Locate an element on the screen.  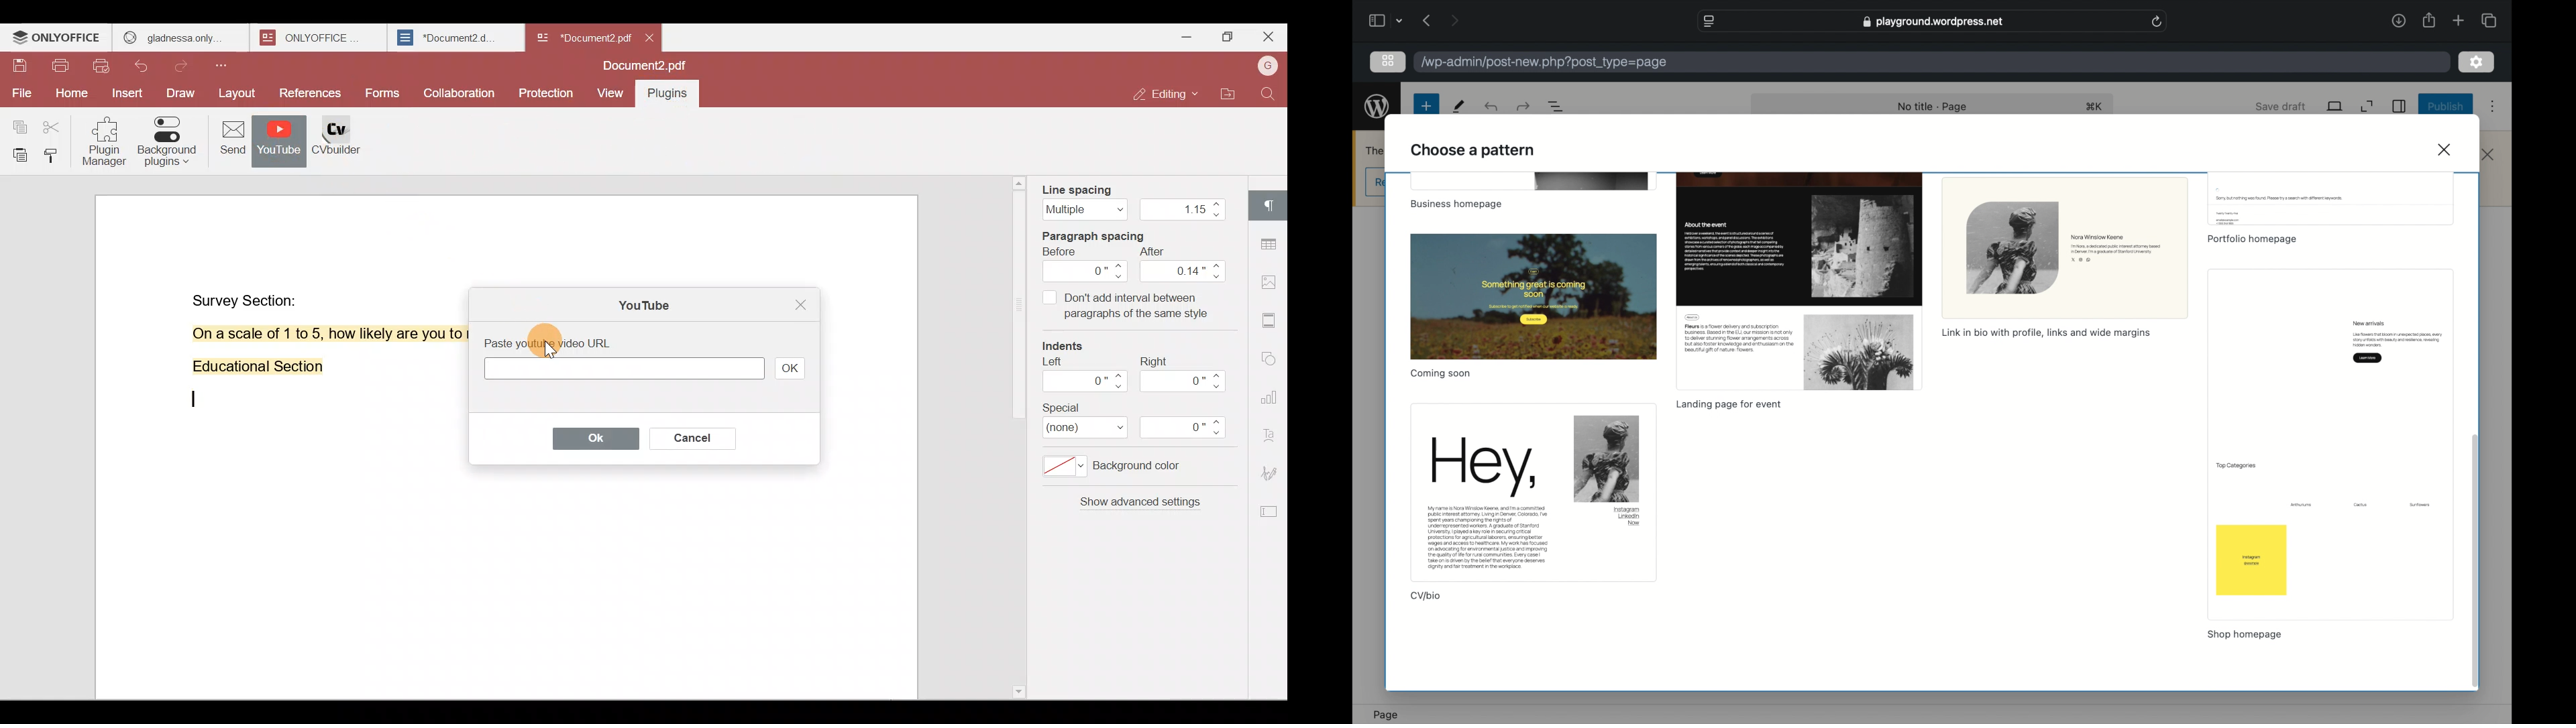
YouTube is located at coordinates (279, 142).